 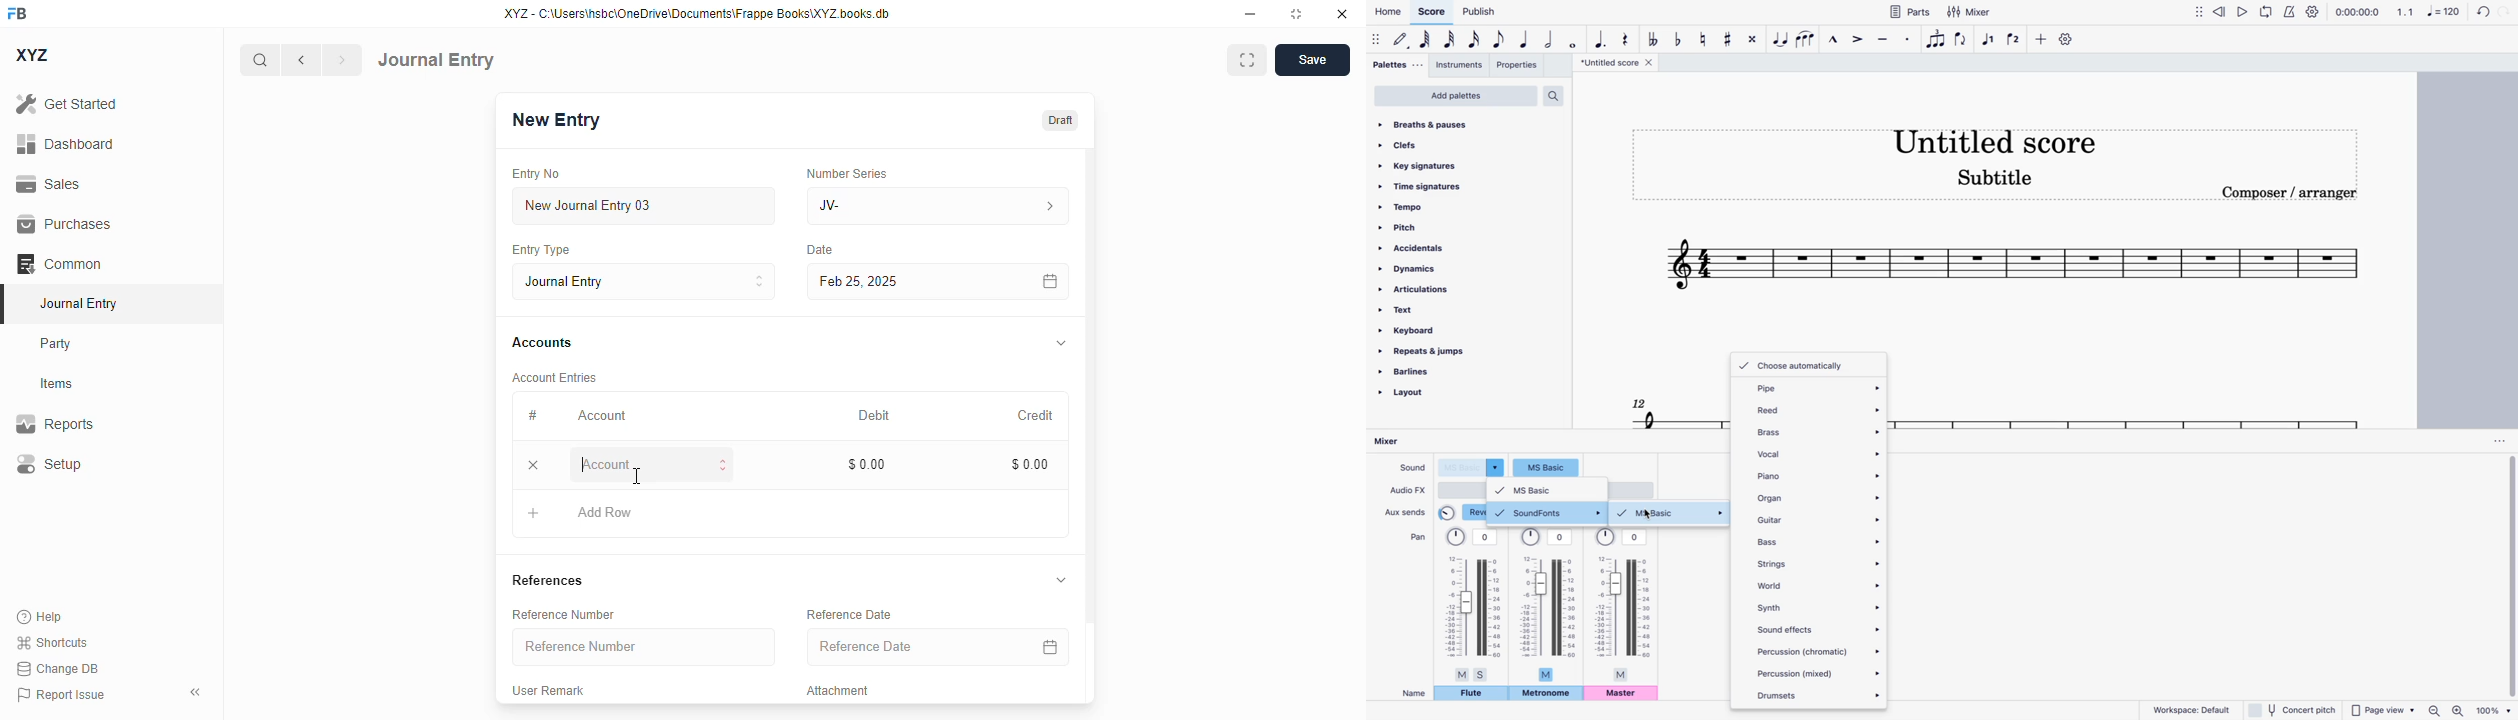 I want to click on world, so click(x=1817, y=584).